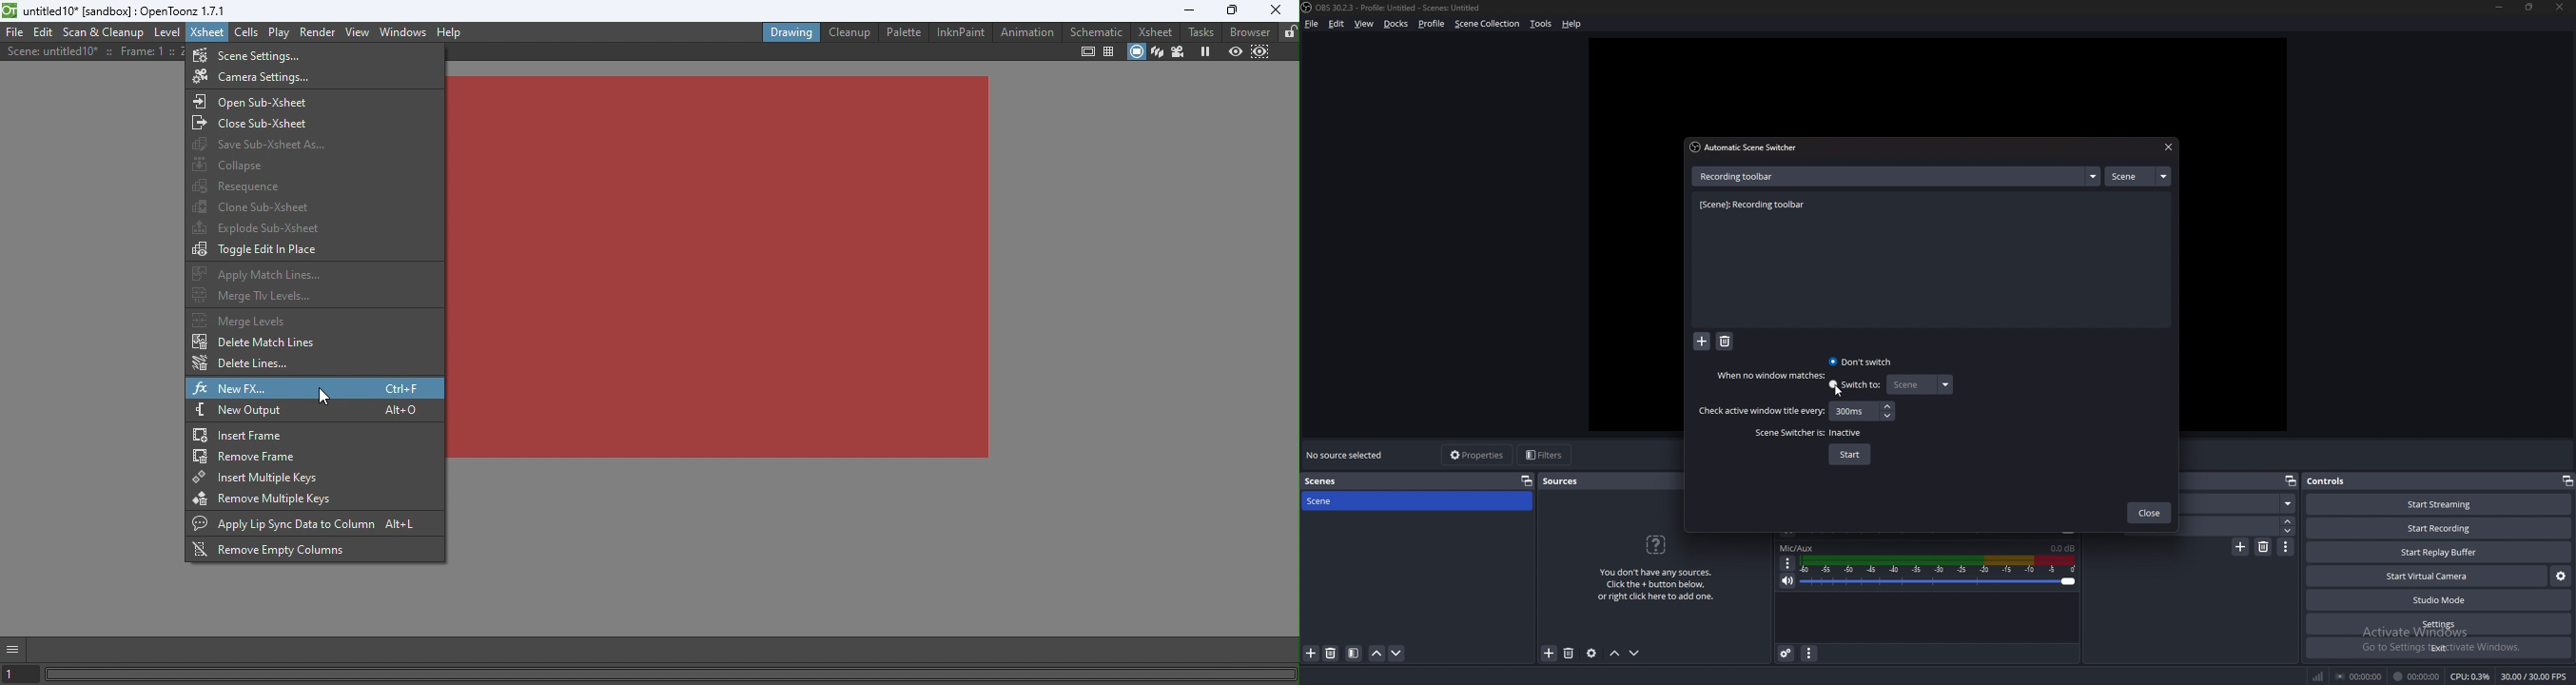 This screenshot has width=2576, height=700. Describe the element at coordinates (2429, 576) in the screenshot. I see `start virtual camera` at that location.